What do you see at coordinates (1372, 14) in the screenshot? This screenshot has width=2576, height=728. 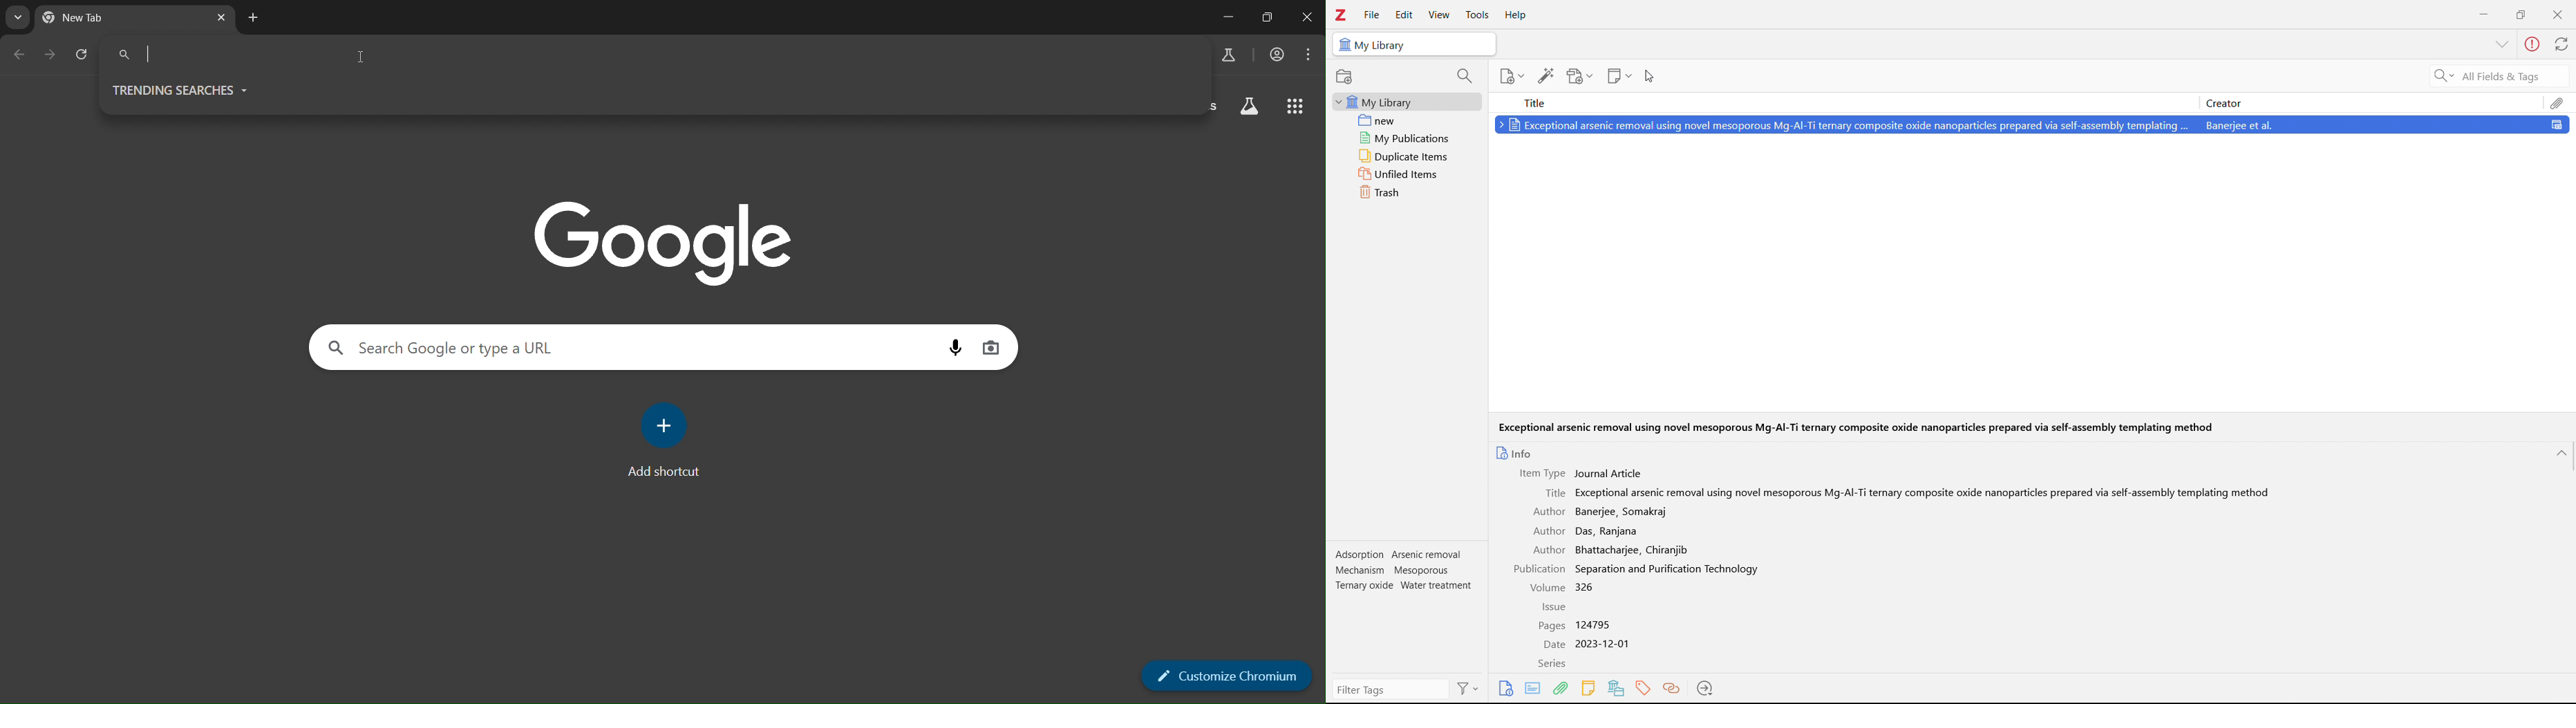 I see `file` at bounding box center [1372, 14].